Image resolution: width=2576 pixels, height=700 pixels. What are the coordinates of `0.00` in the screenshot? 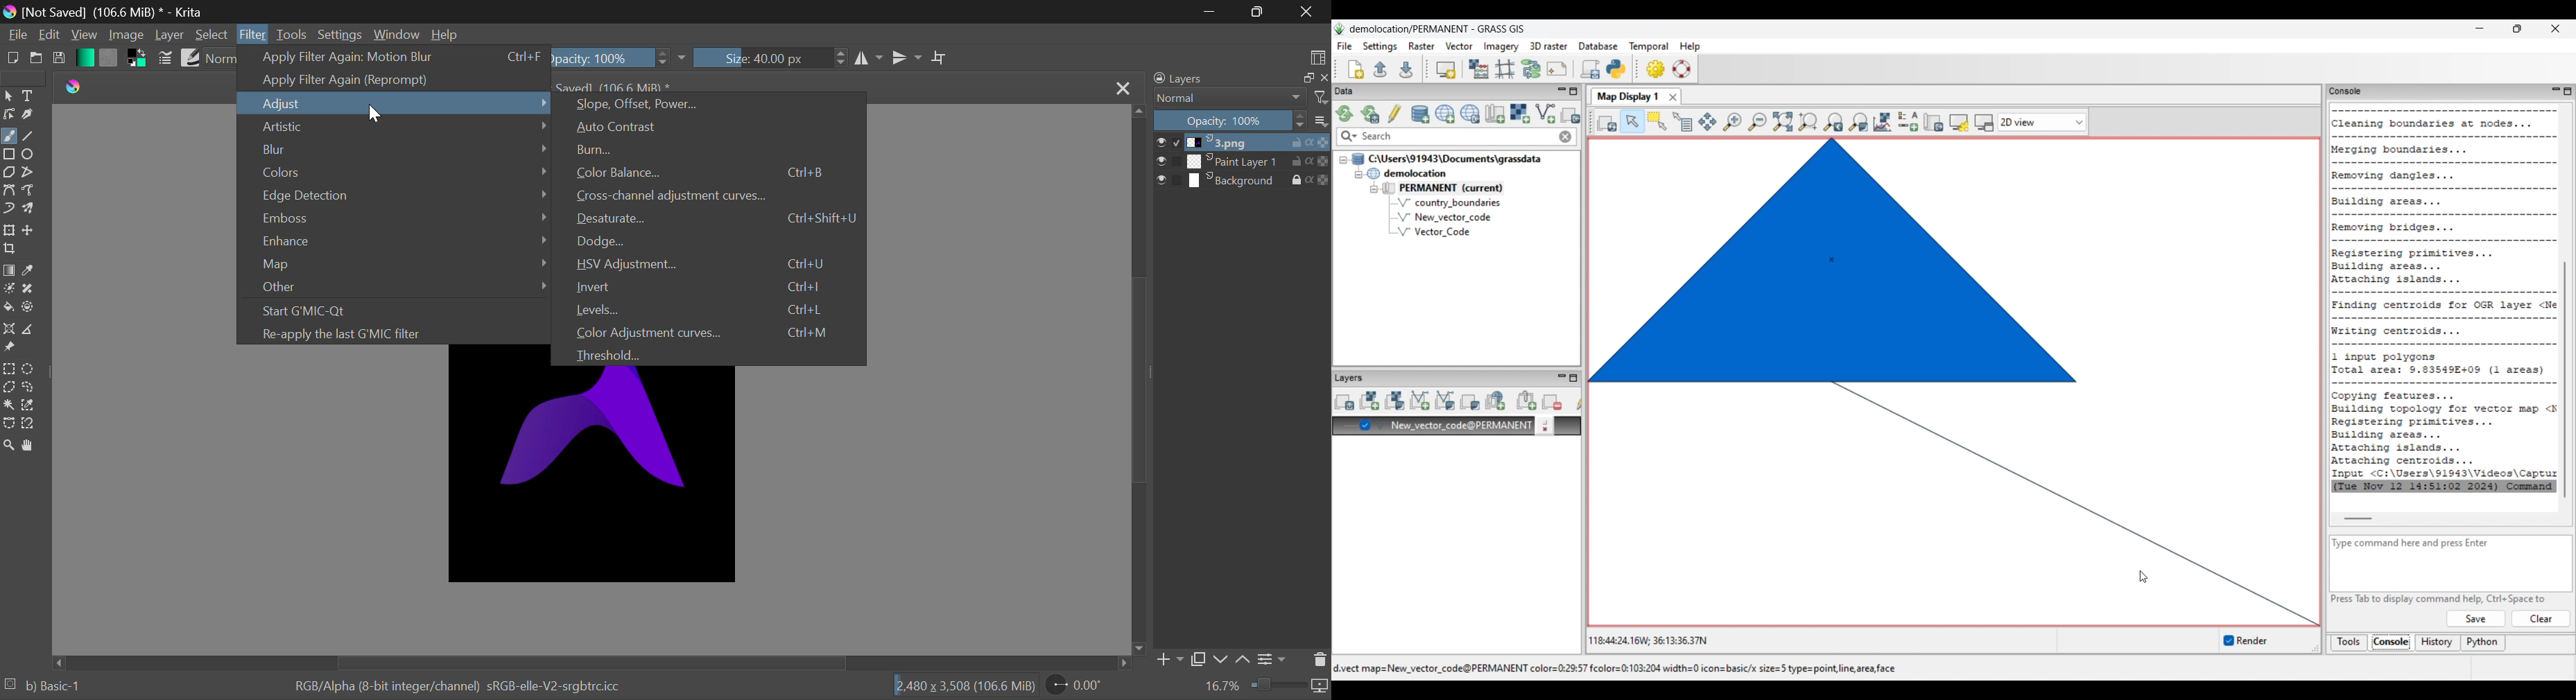 It's located at (1079, 687).